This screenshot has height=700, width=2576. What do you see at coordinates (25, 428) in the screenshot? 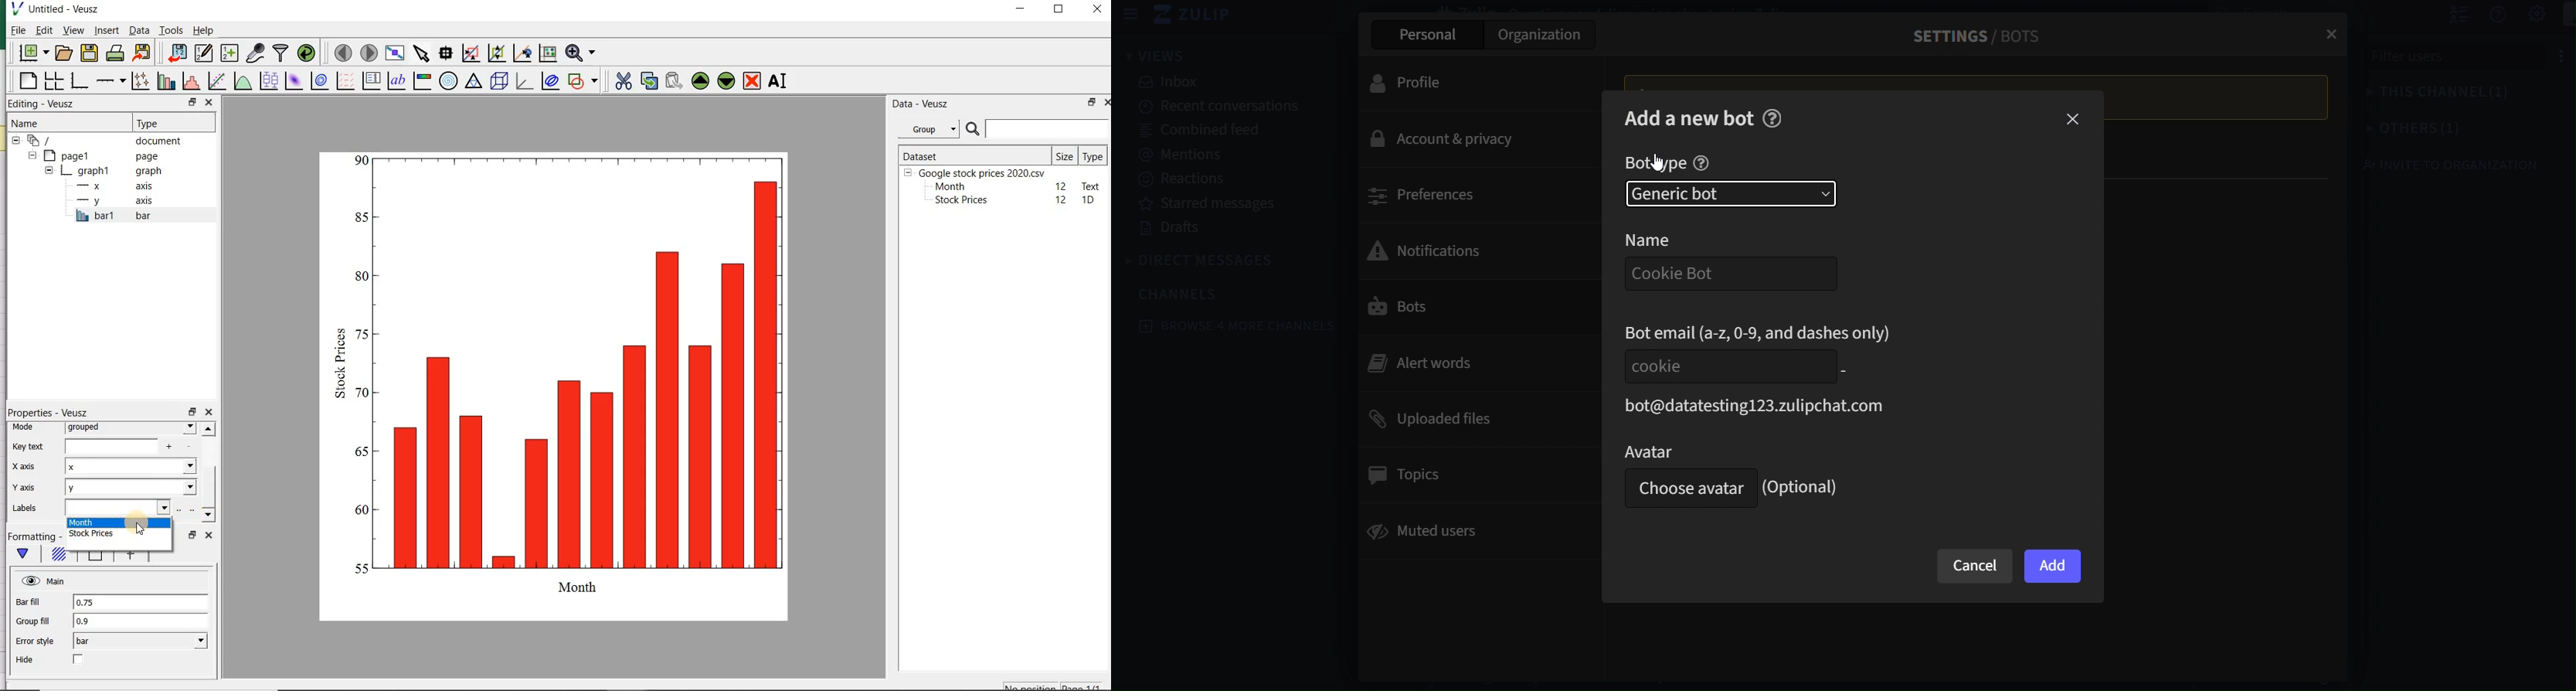
I see `Mode` at bounding box center [25, 428].